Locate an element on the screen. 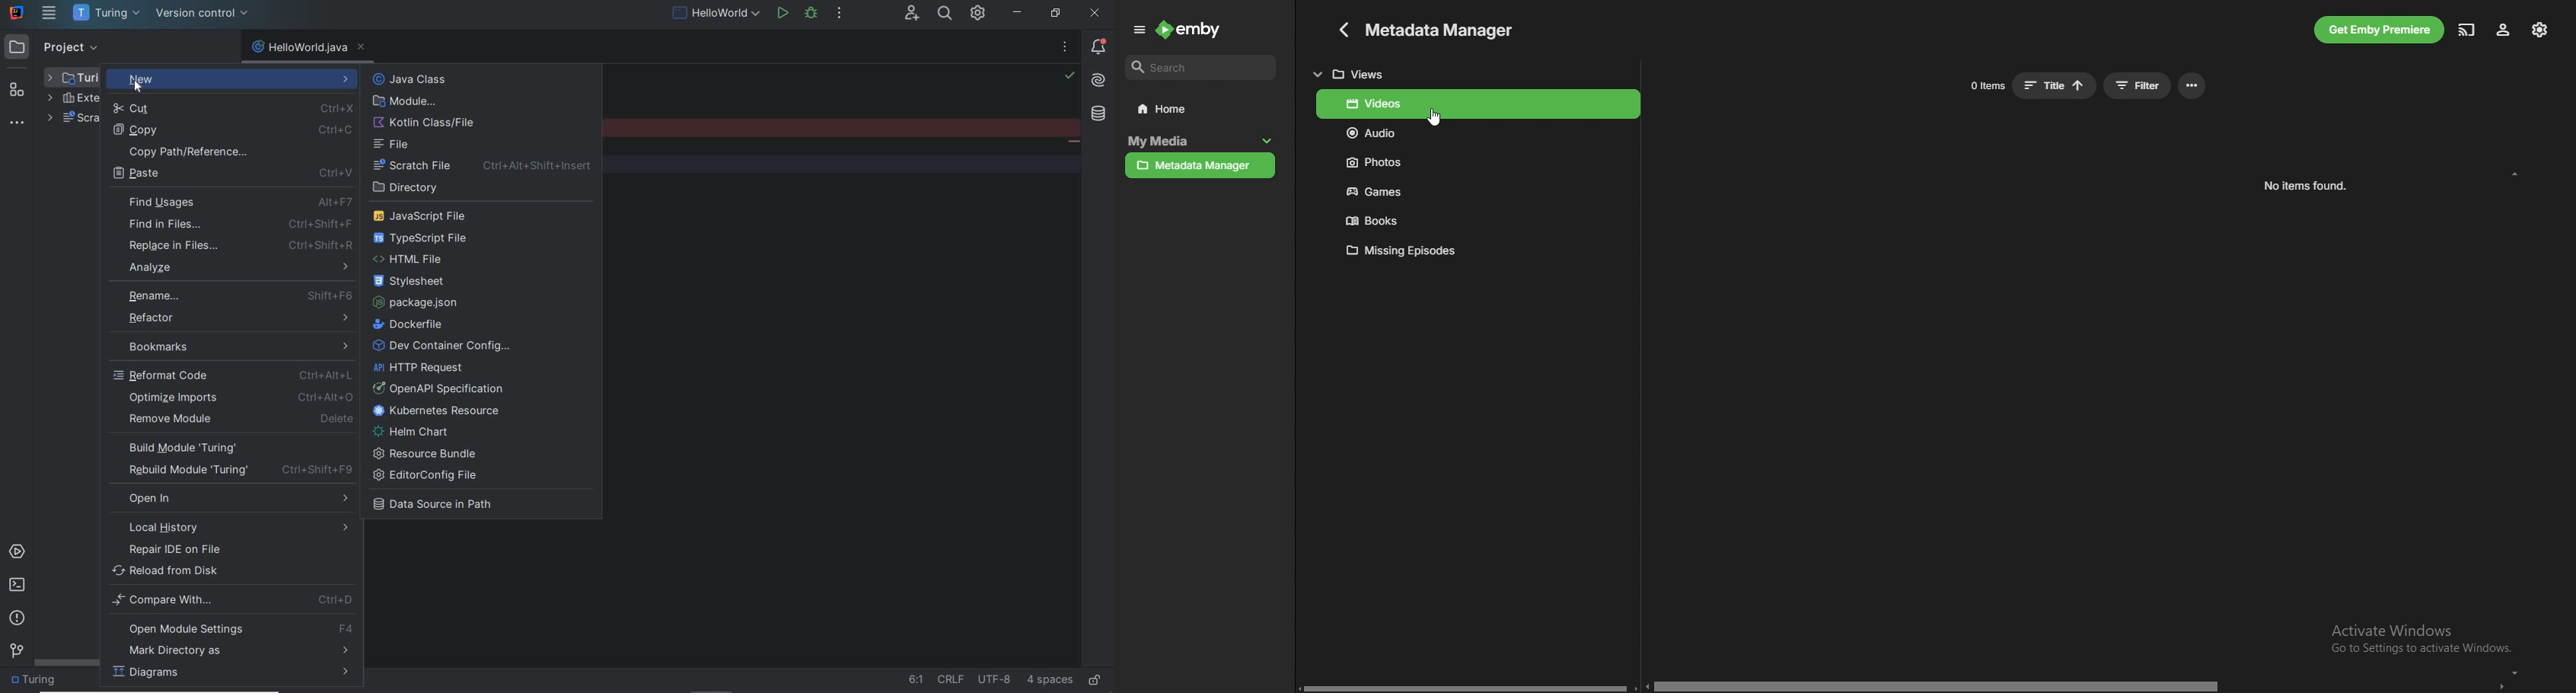 The height and width of the screenshot is (700, 2576). project folder is located at coordinates (74, 77).